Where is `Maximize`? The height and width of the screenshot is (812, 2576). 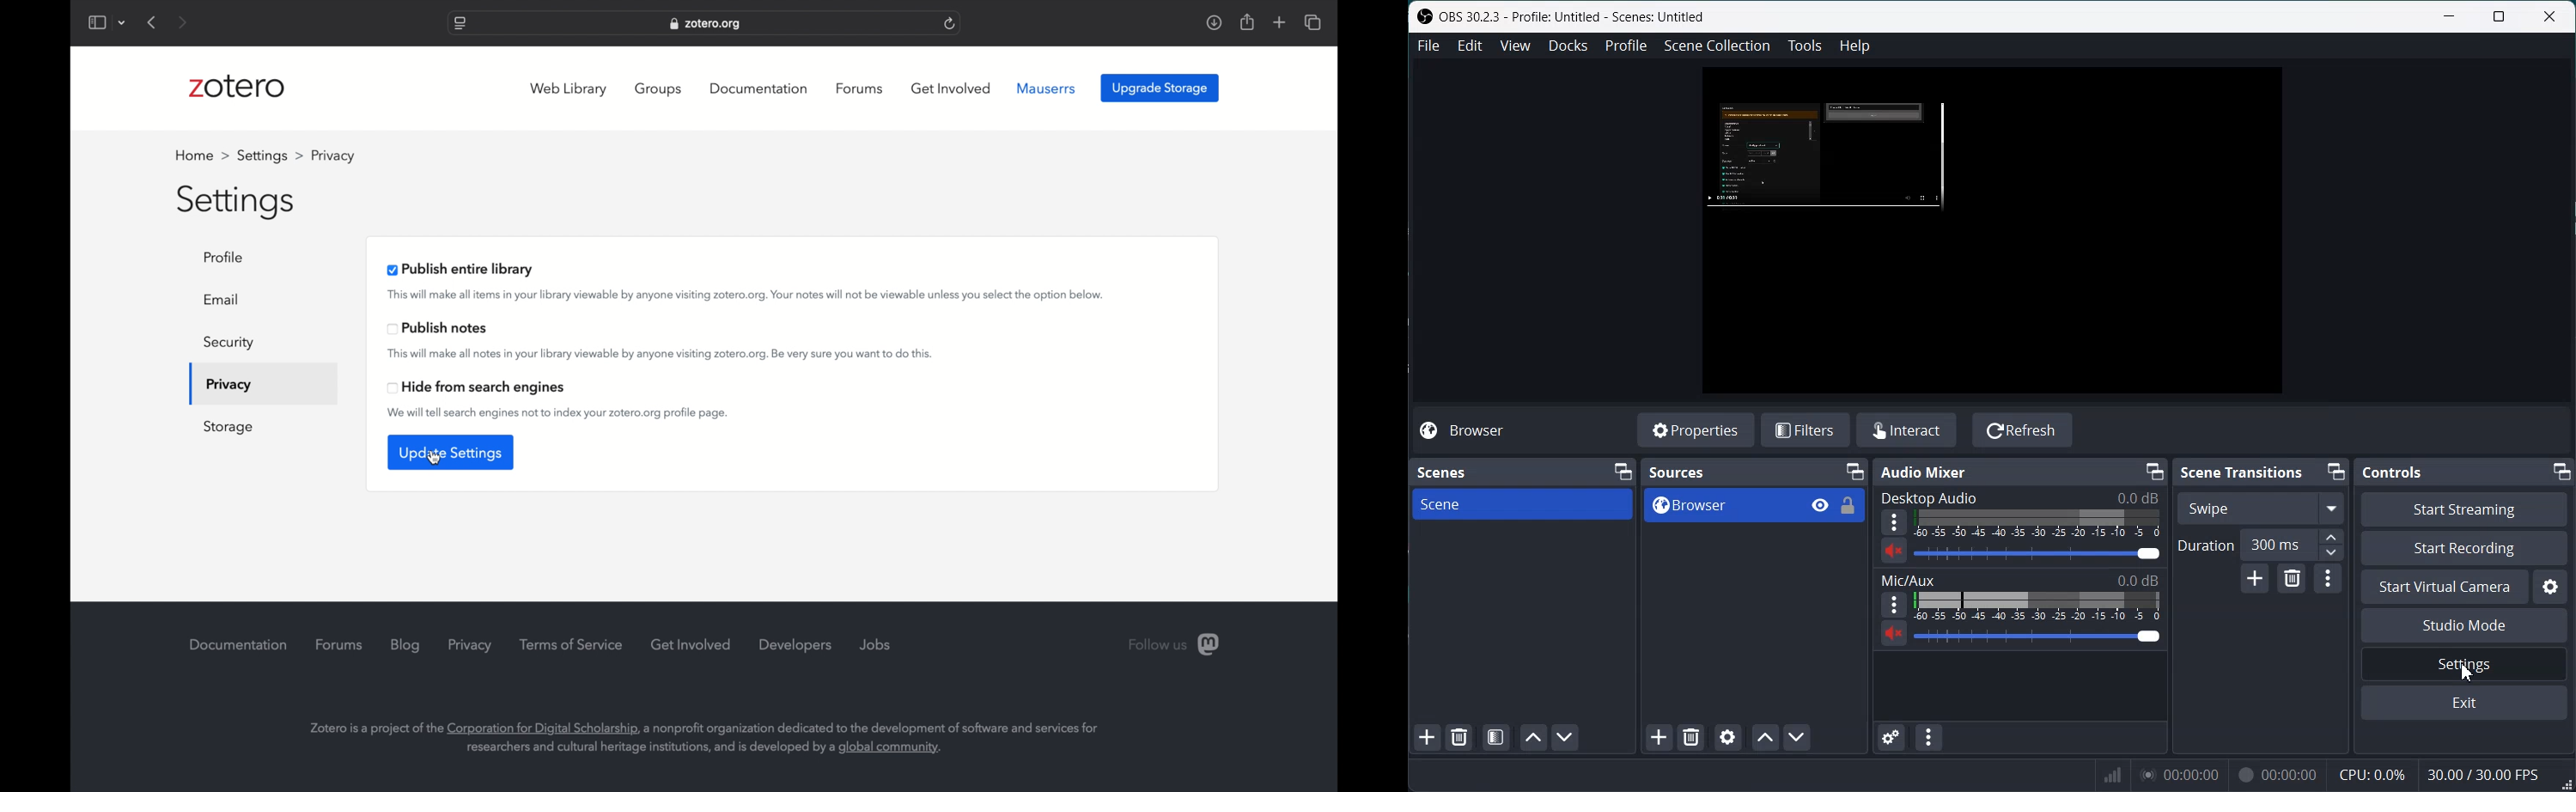 Maximize is located at coordinates (2499, 15).